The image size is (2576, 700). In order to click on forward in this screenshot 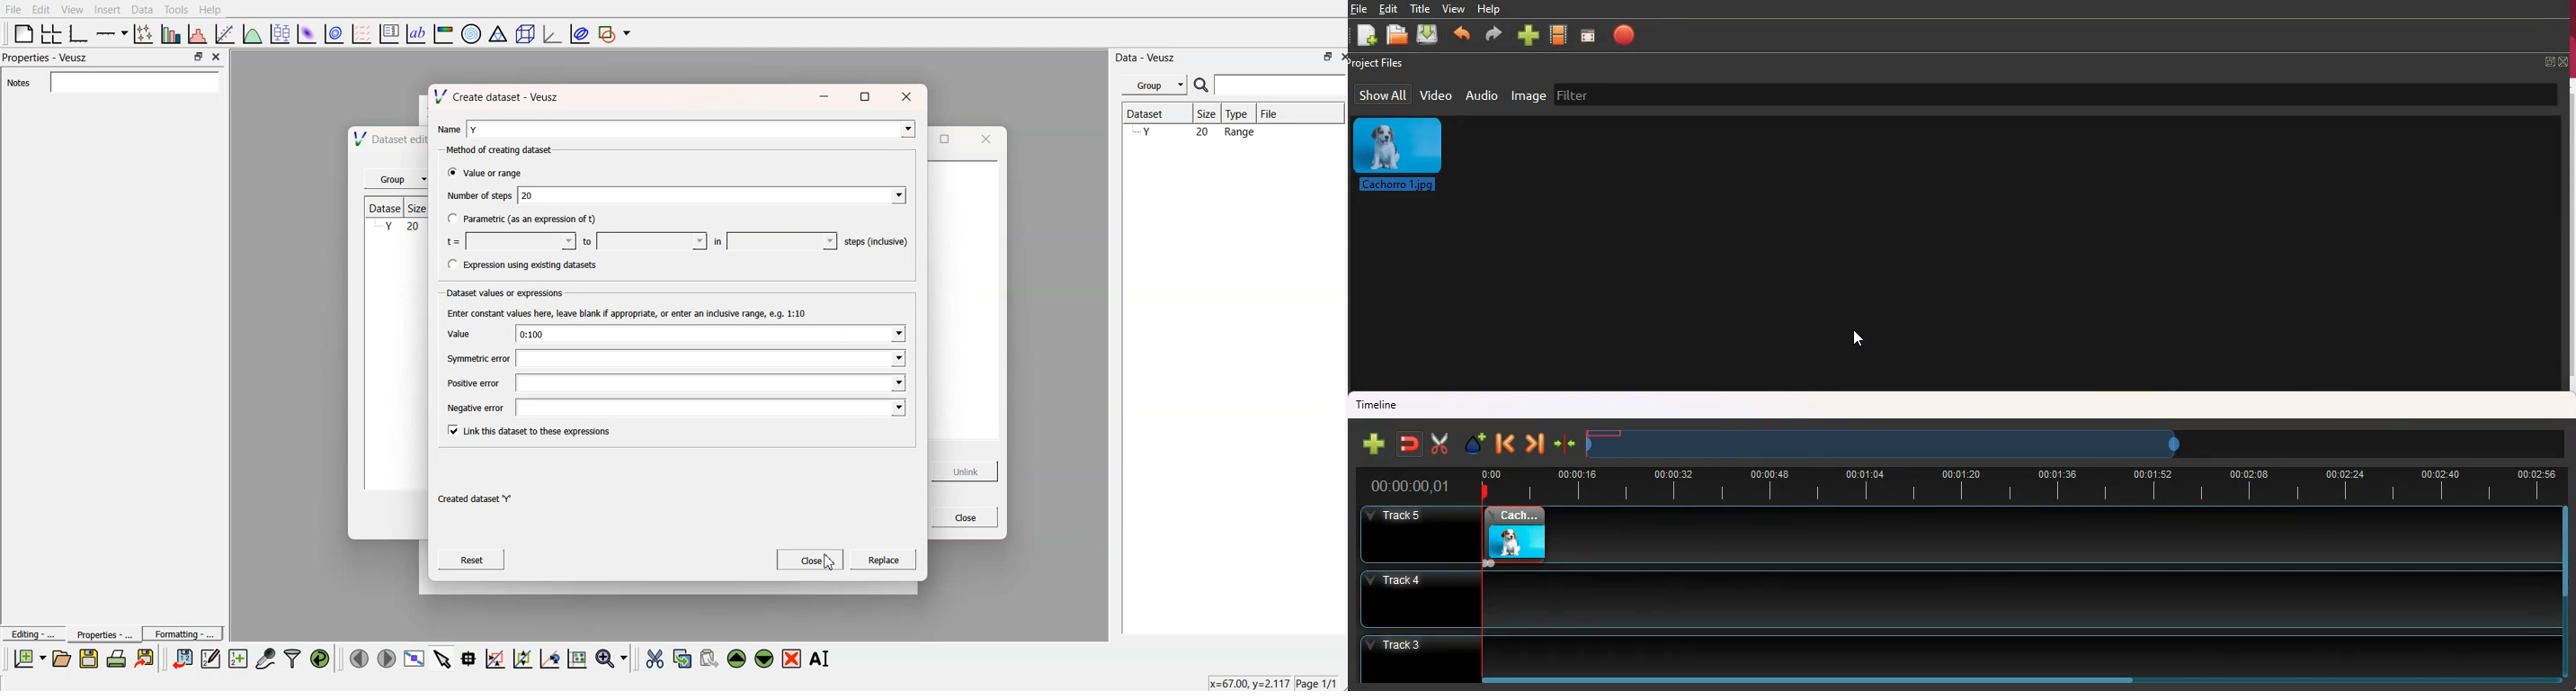, I will do `click(1494, 36)`.